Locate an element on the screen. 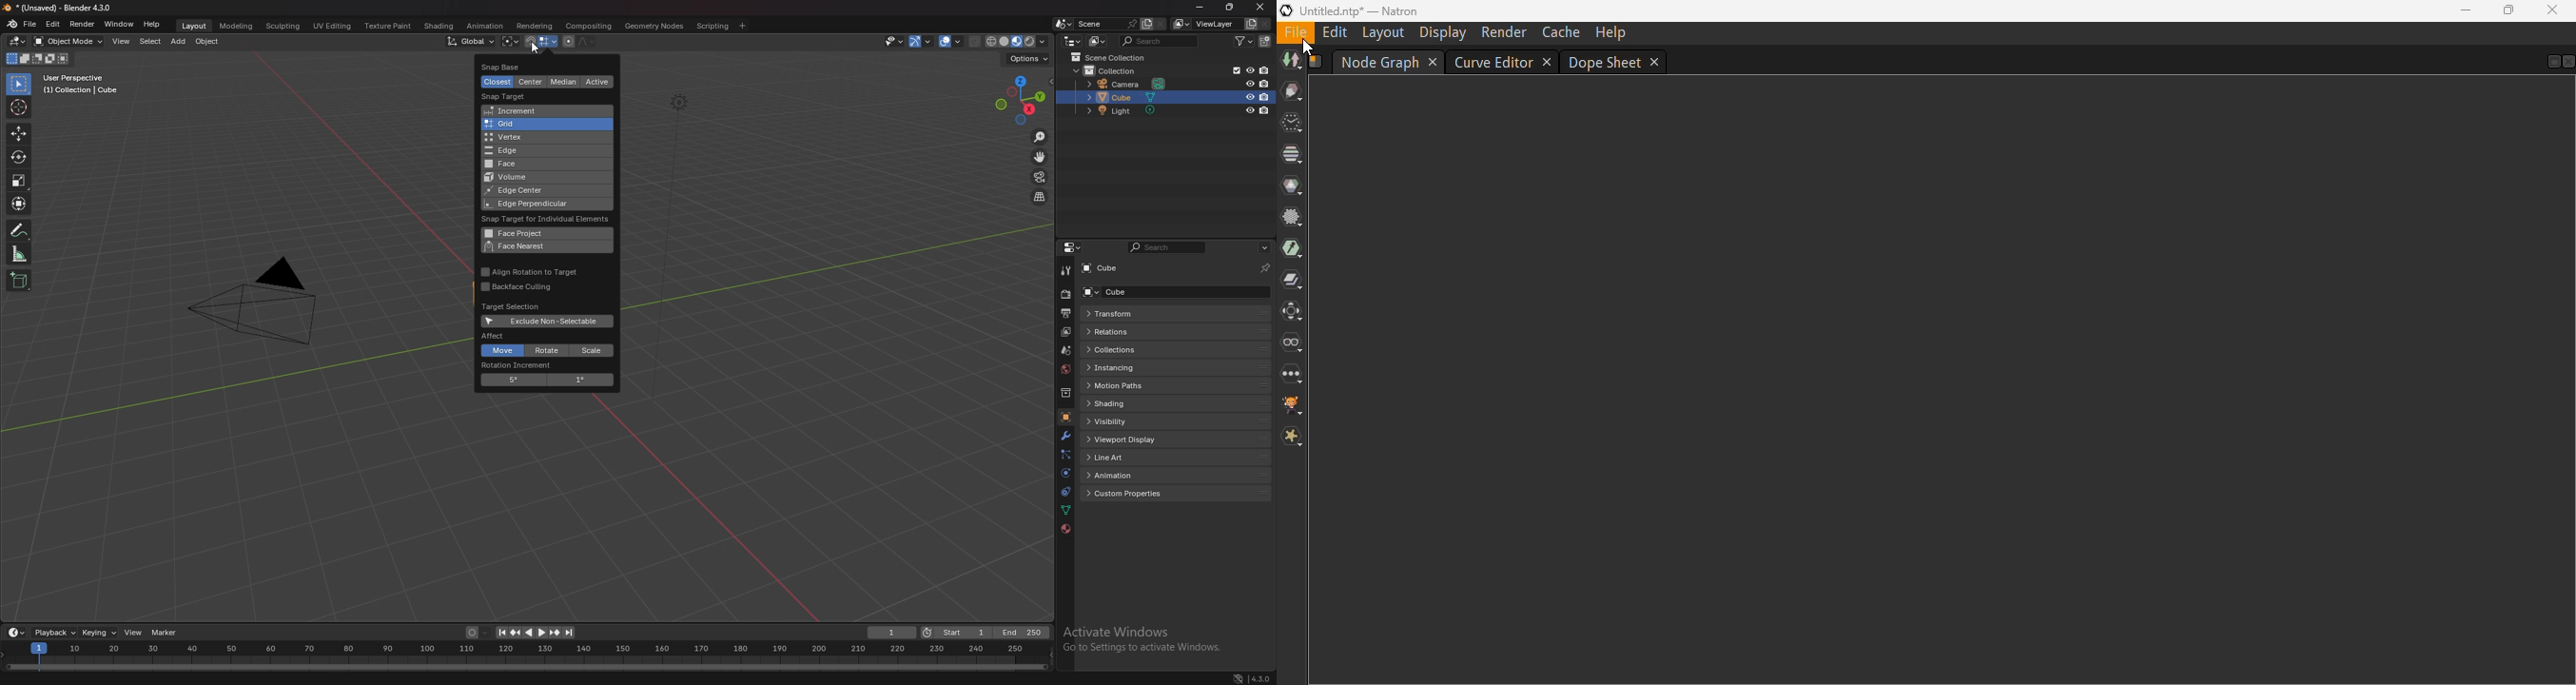 The height and width of the screenshot is (700, 2576). channel is located at coordinates (1291, 154).